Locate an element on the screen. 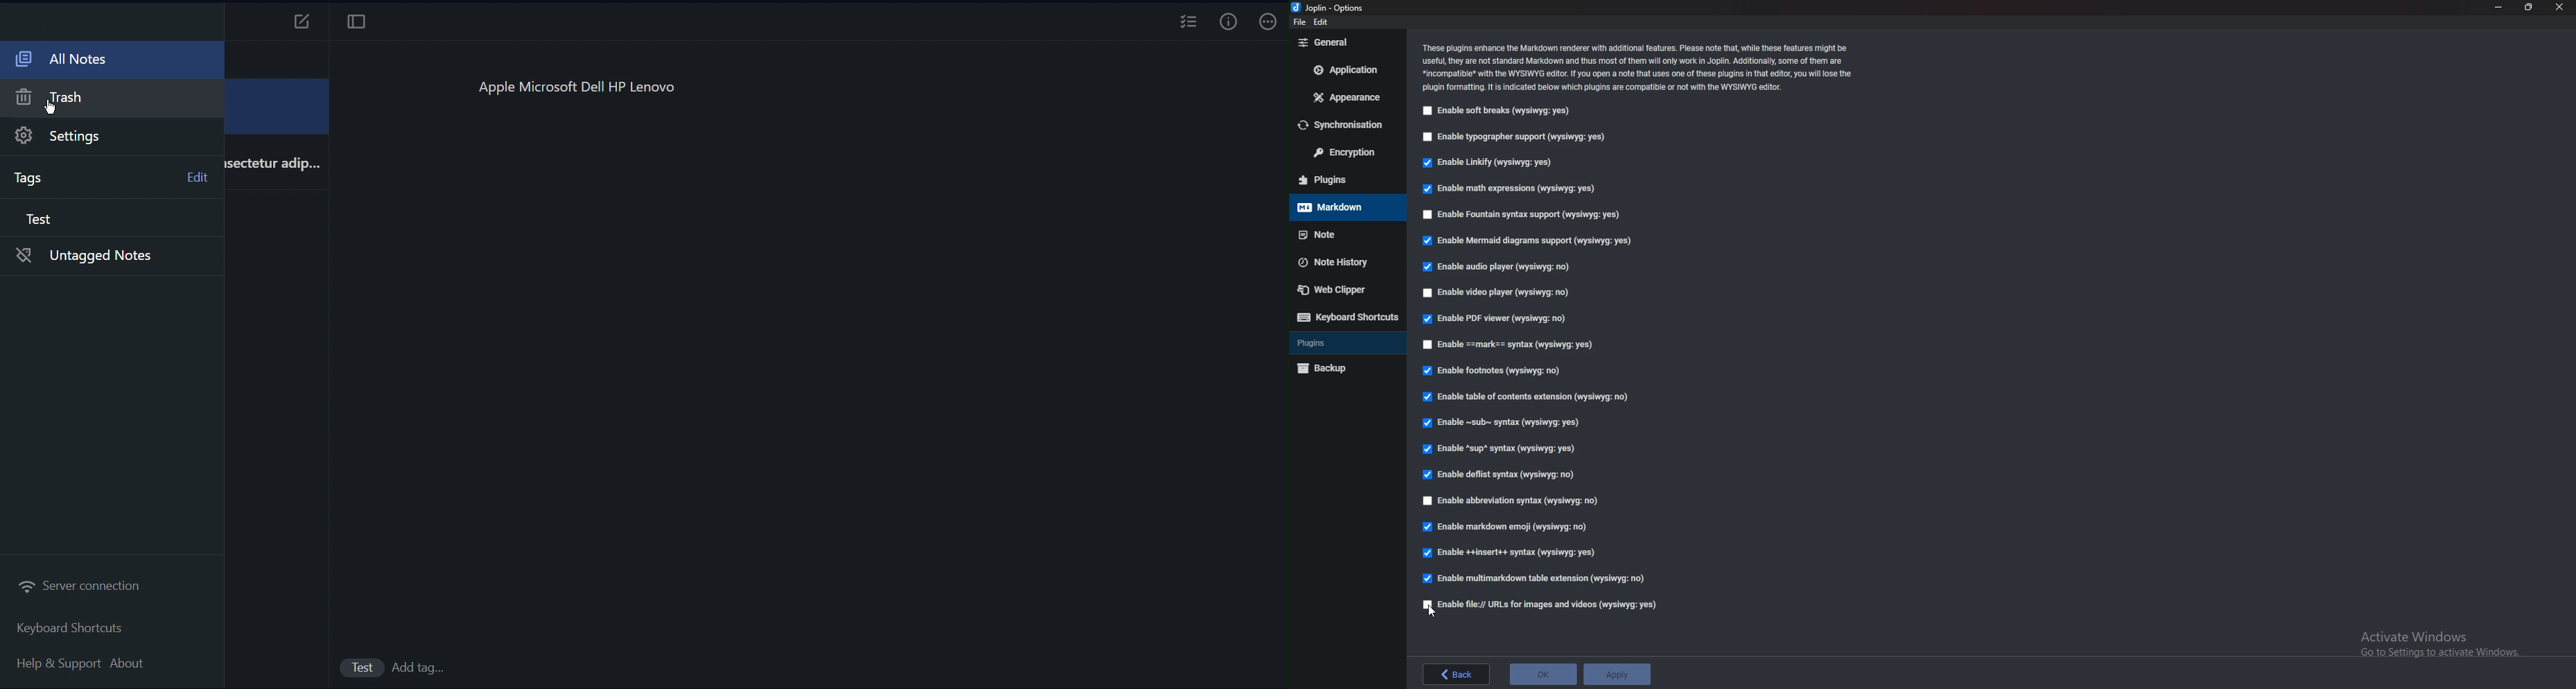  plugins is located at coordinates (1338, 180).